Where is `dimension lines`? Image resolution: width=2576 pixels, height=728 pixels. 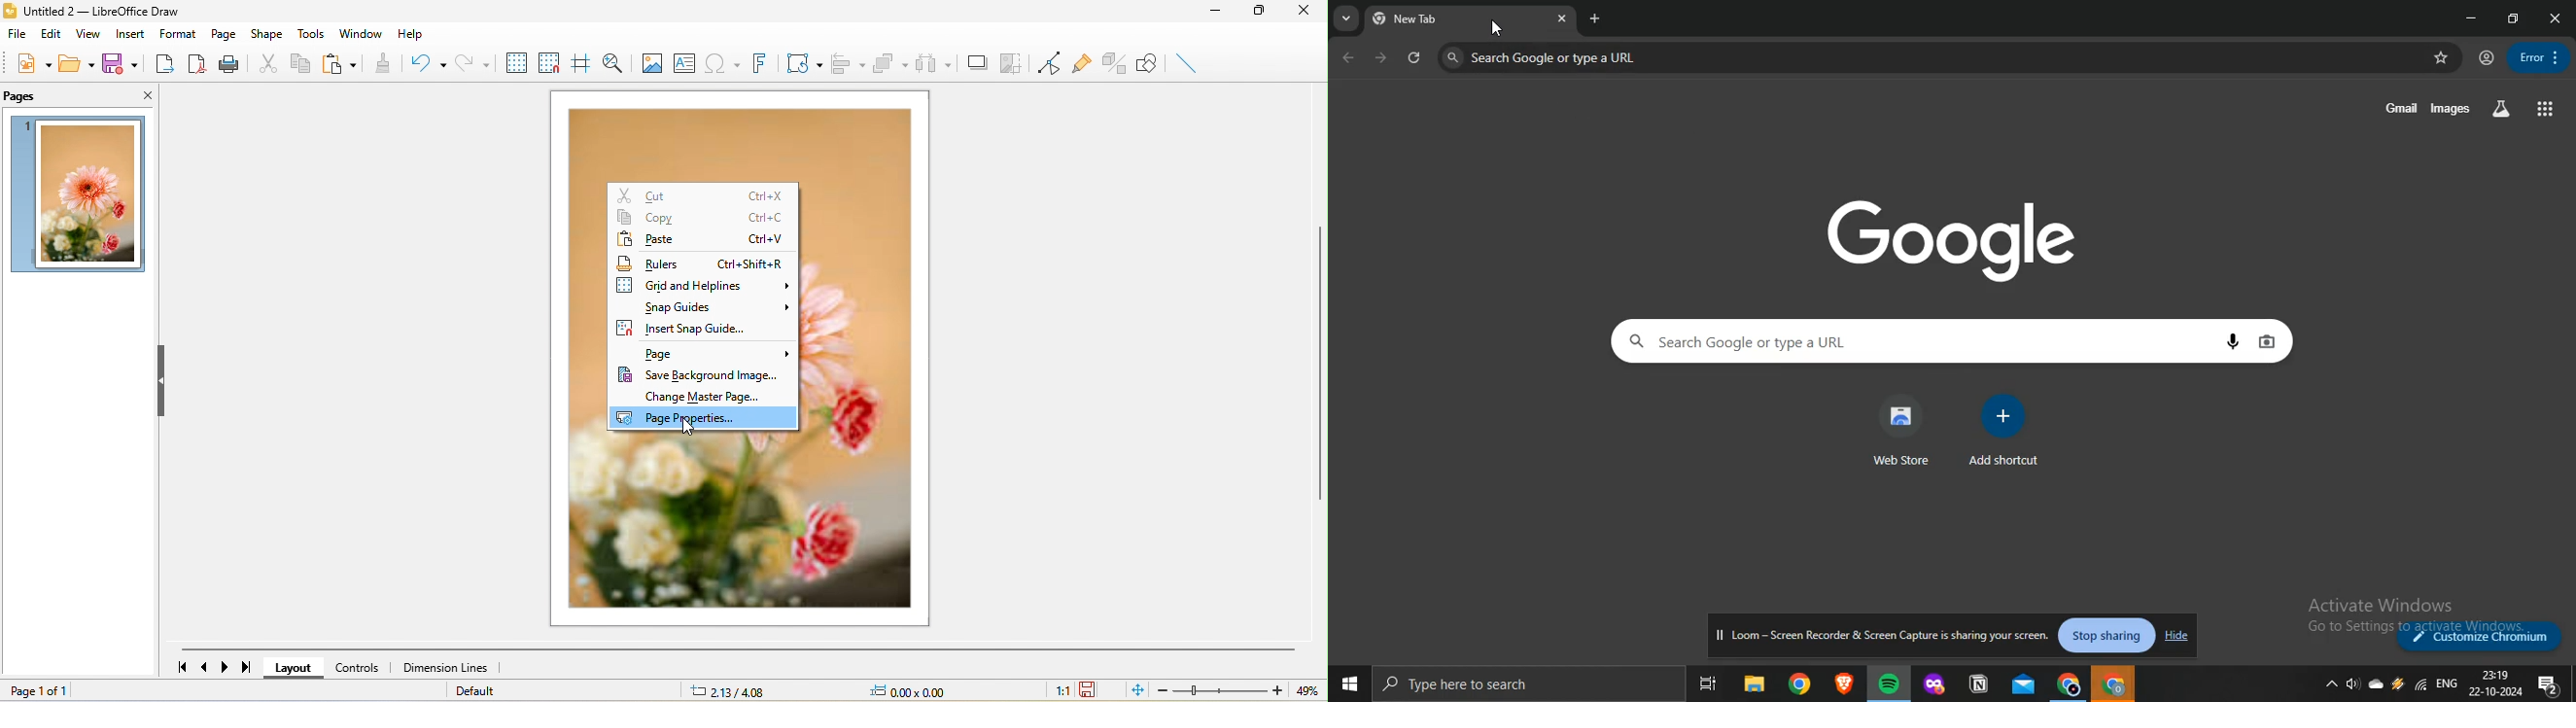
dimension lines is located at coordinates (450, 668).